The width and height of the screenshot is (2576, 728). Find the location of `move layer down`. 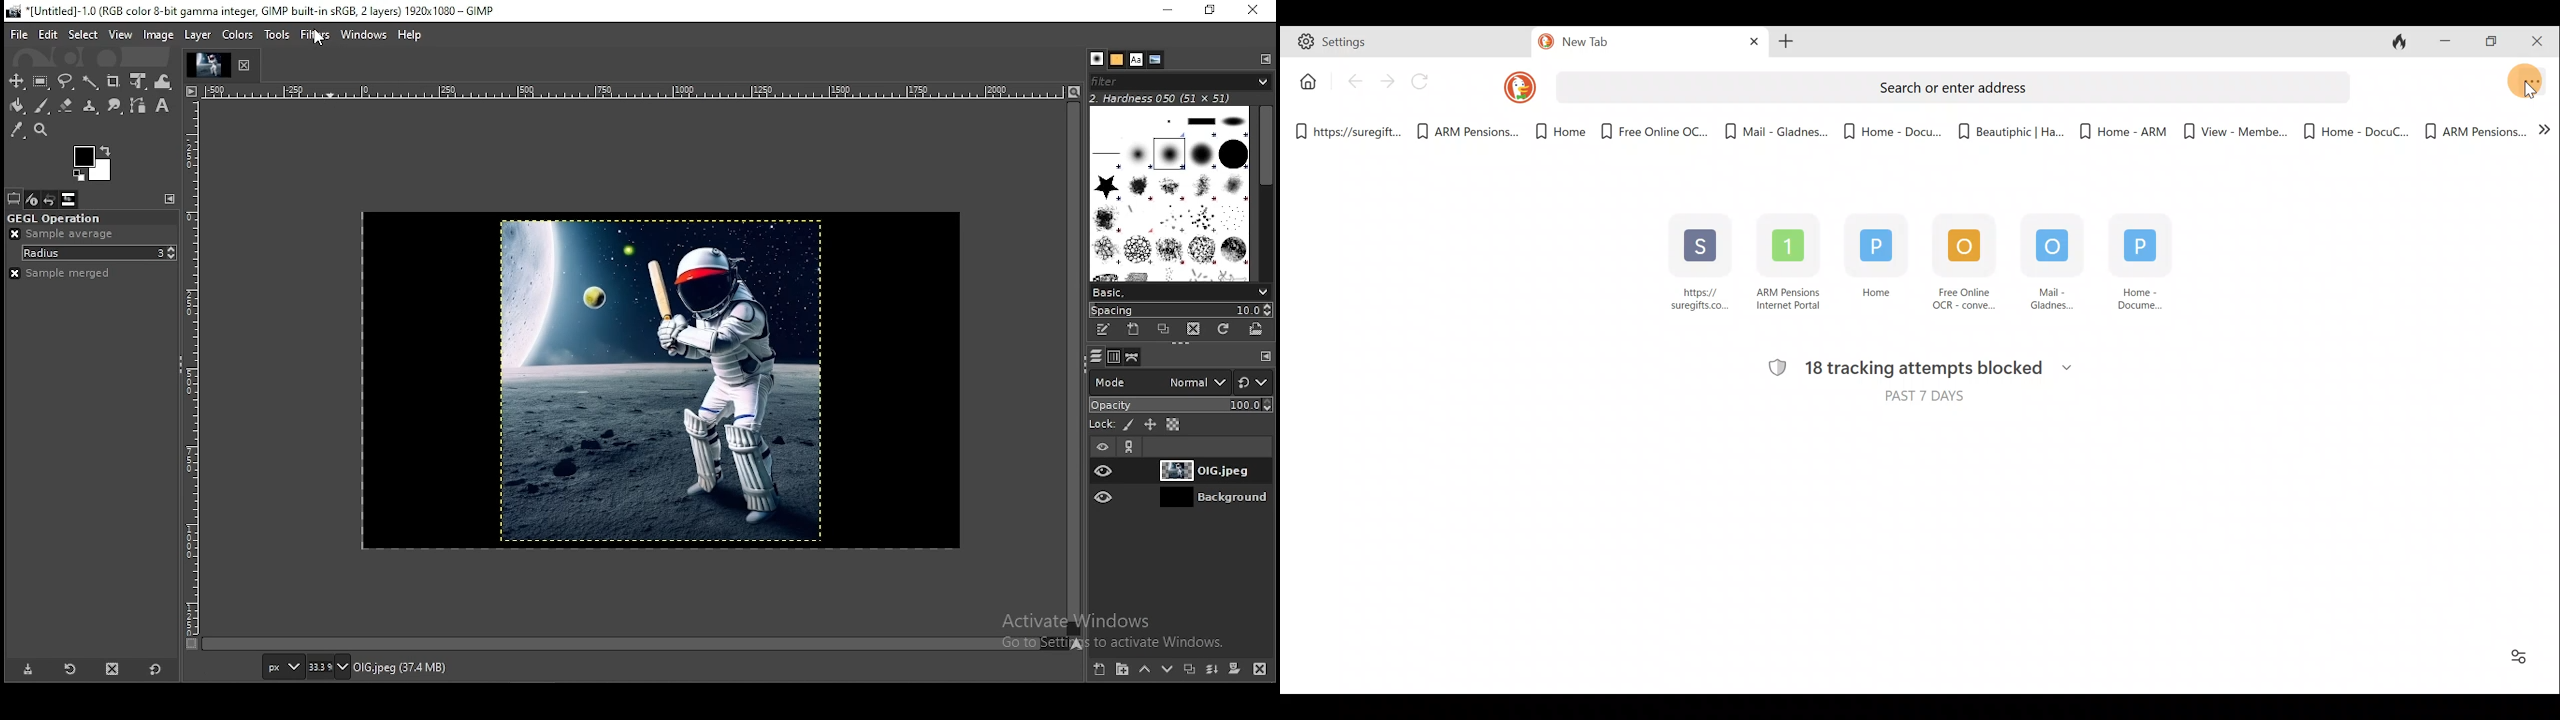

move layer down is located at coordinates (1168, 672).